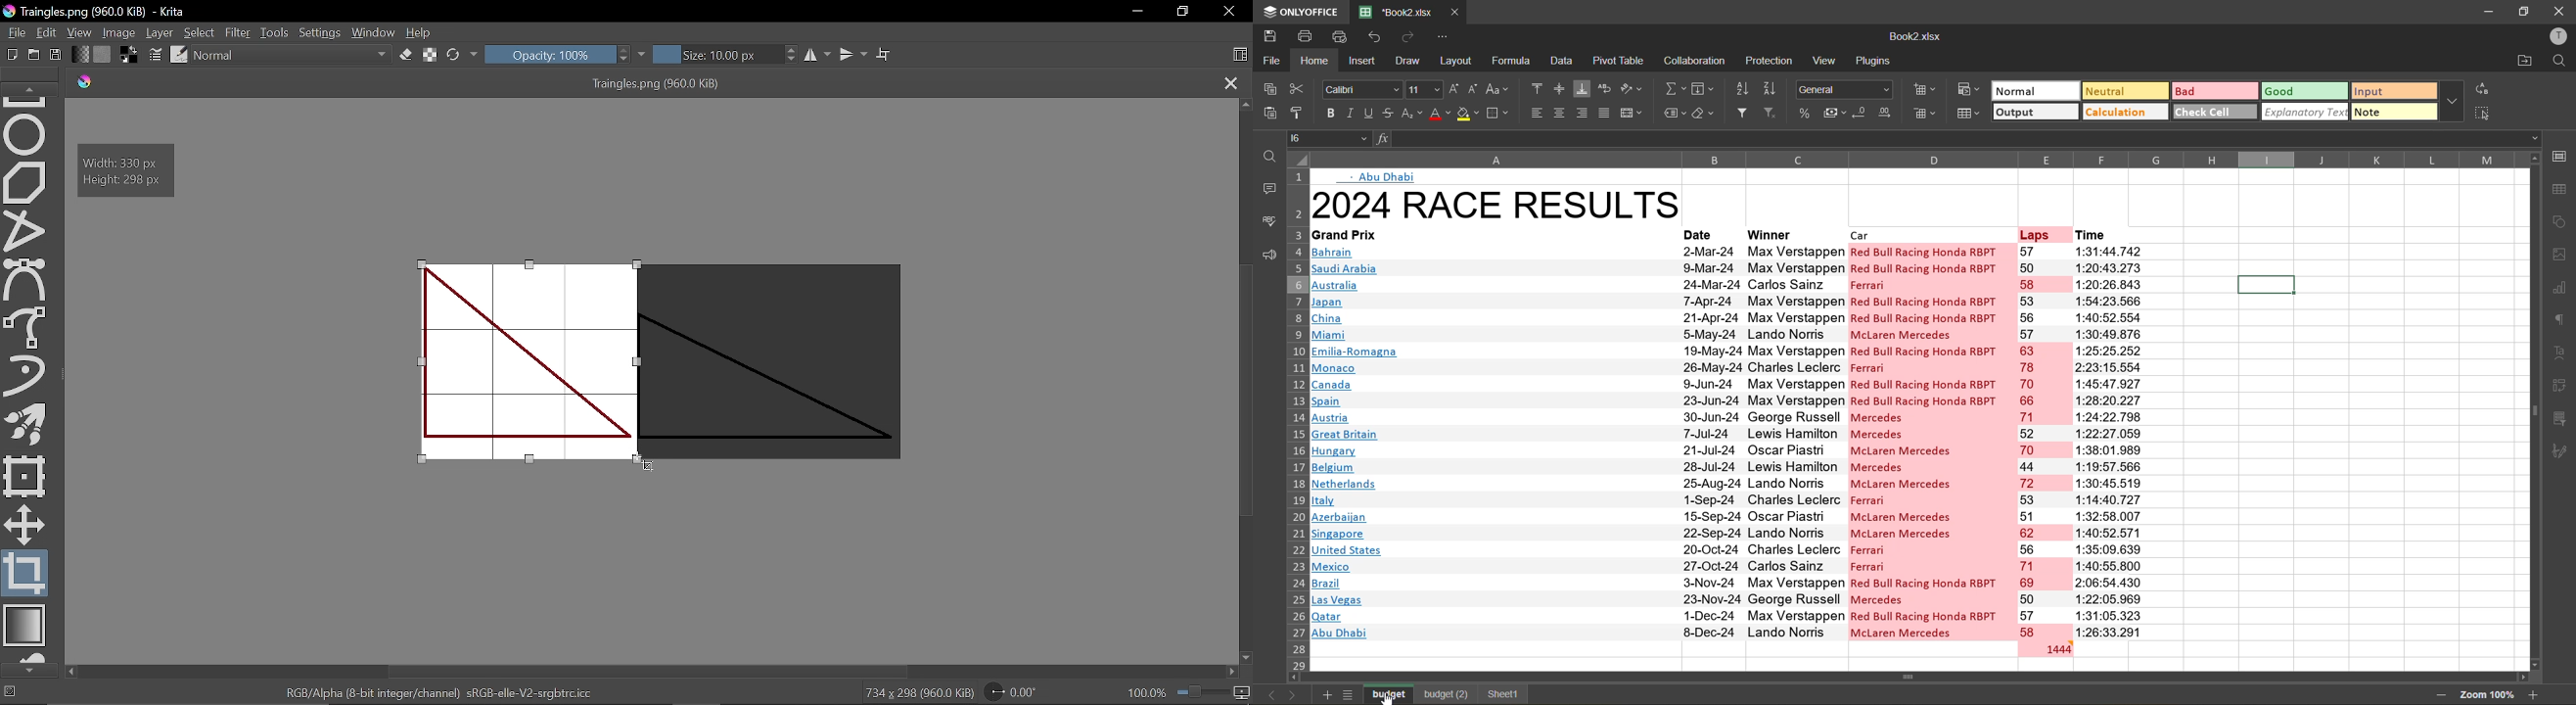  What do you see at coordinates (2042, 234) in the screenshot?
I see `laps` at bounding box center [2042, 234].